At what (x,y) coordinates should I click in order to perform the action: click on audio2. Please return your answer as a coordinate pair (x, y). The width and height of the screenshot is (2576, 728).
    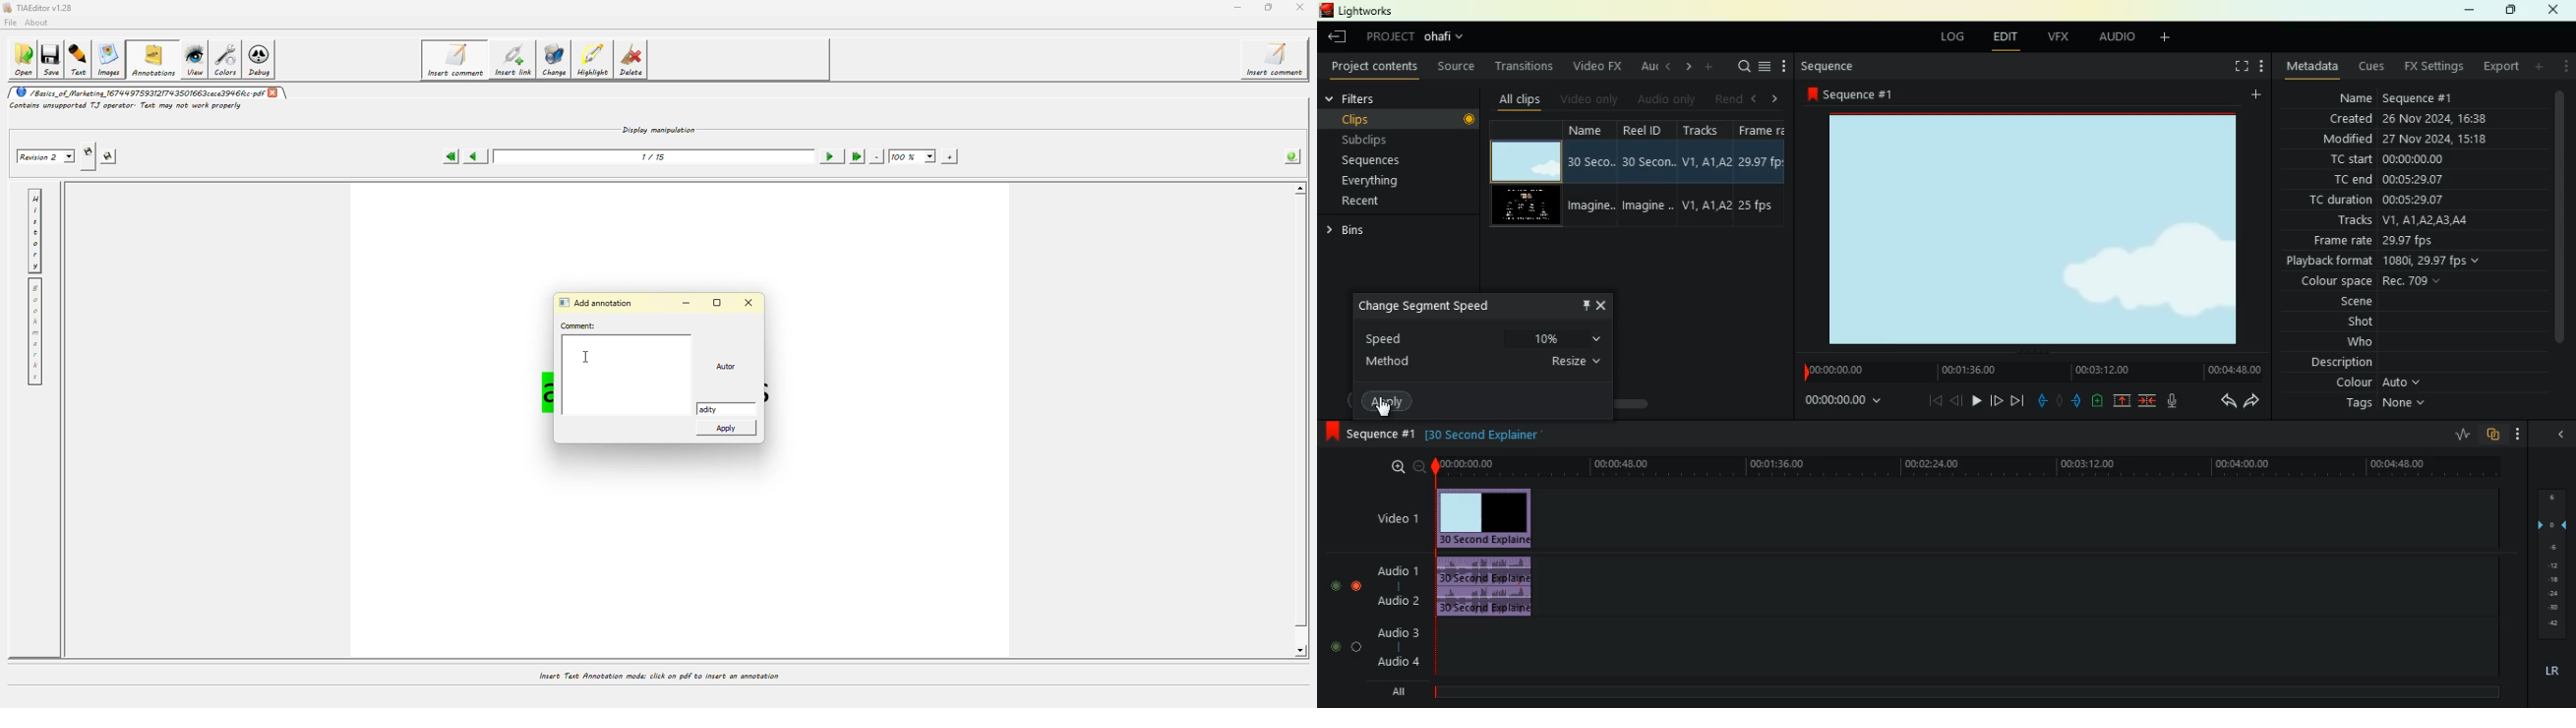
    Looking at the image, I should click on (1394, 600).